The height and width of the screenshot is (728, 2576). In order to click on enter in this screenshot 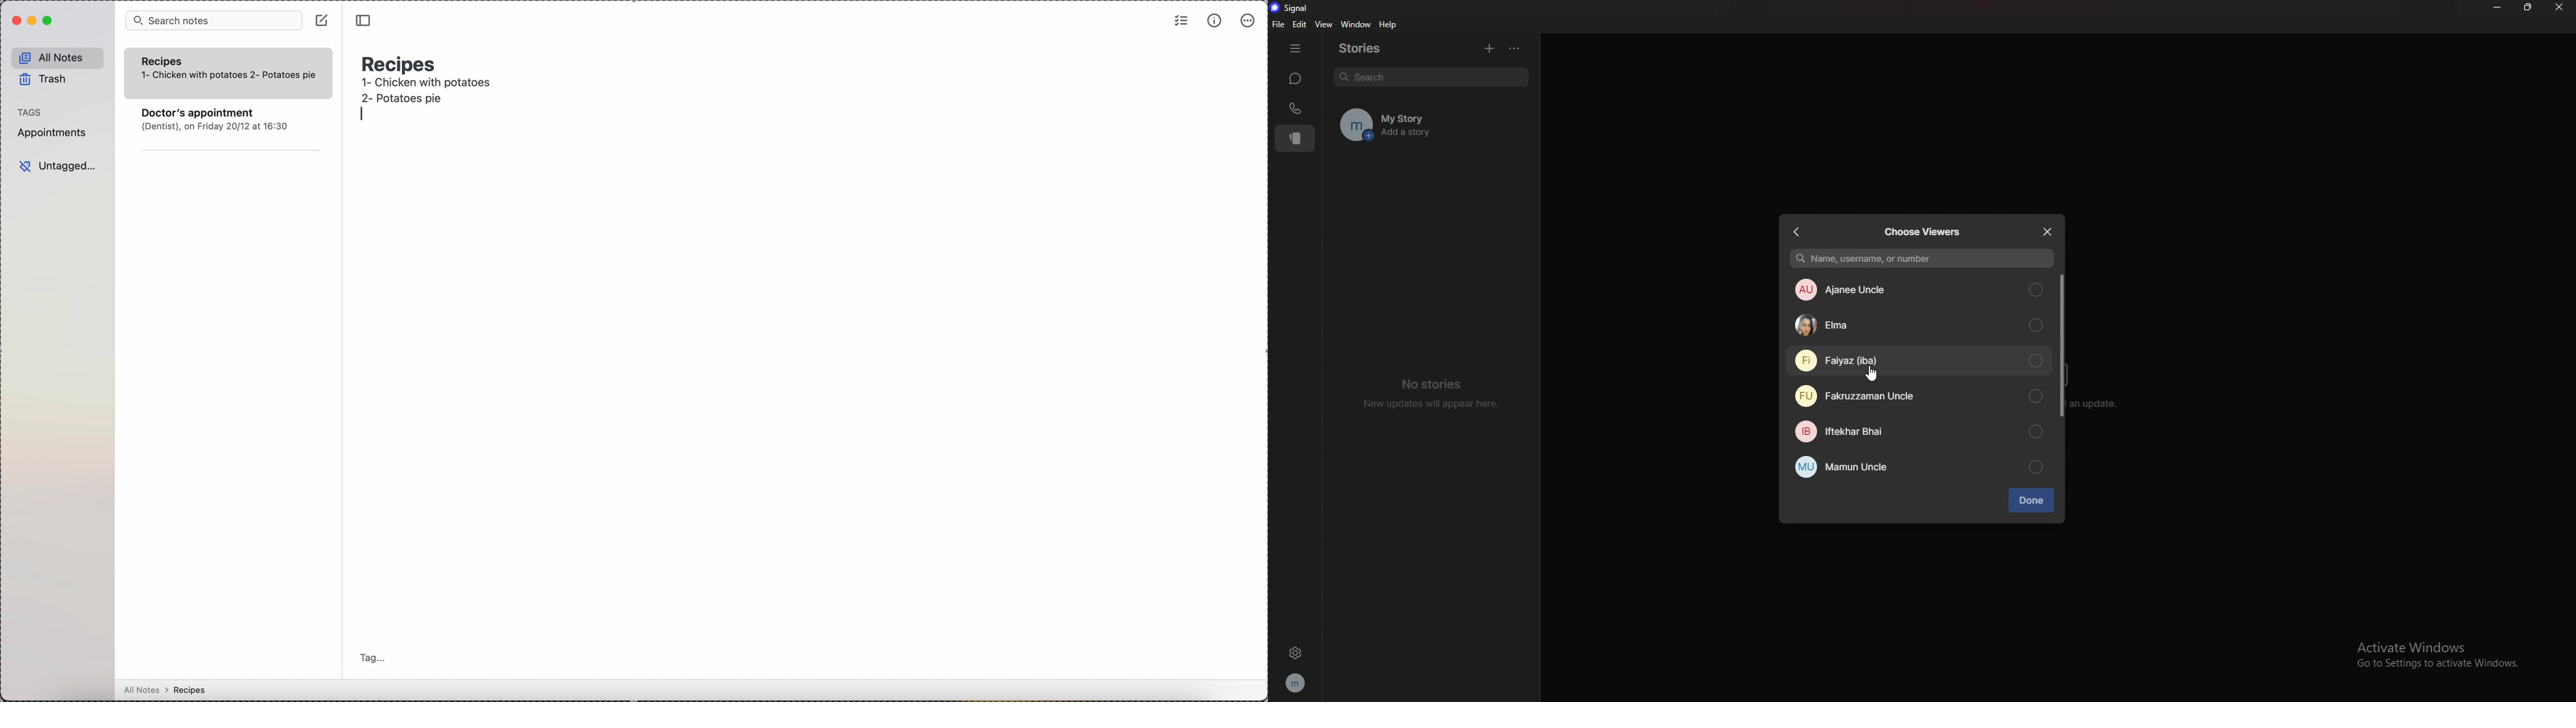, I will do `click(368, 114)`.